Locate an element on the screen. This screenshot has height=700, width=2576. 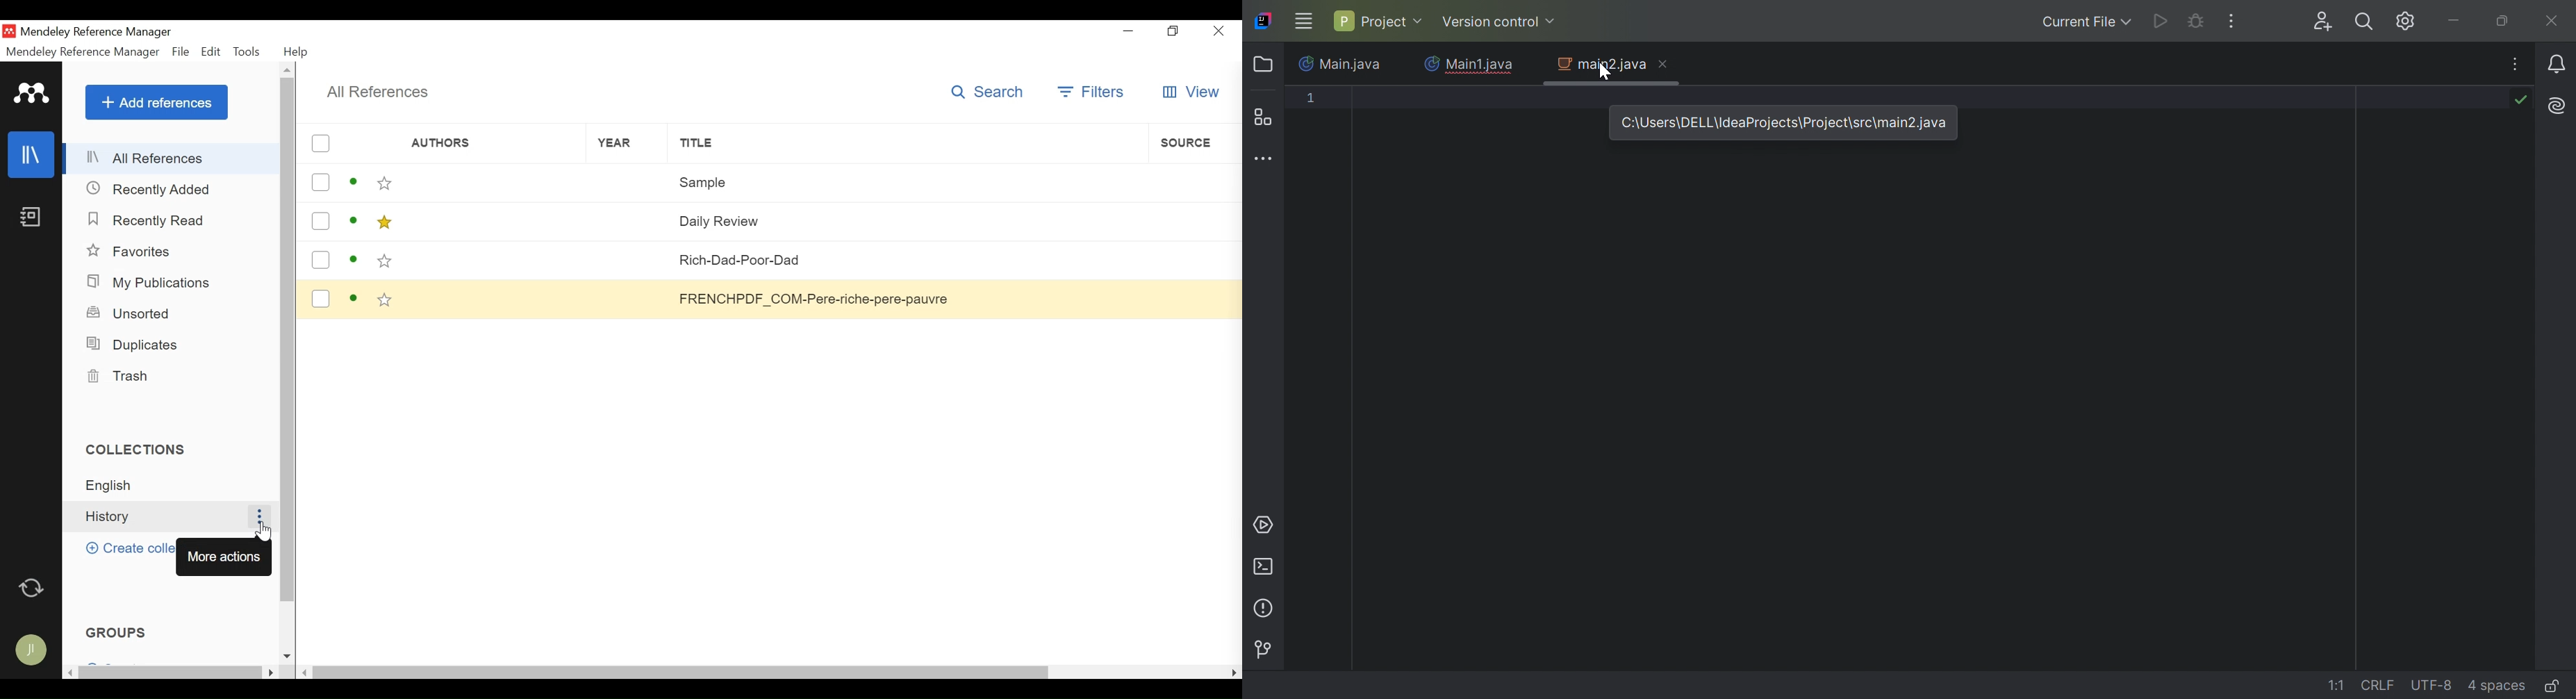
My Publications is located at coordinates (152, 283).